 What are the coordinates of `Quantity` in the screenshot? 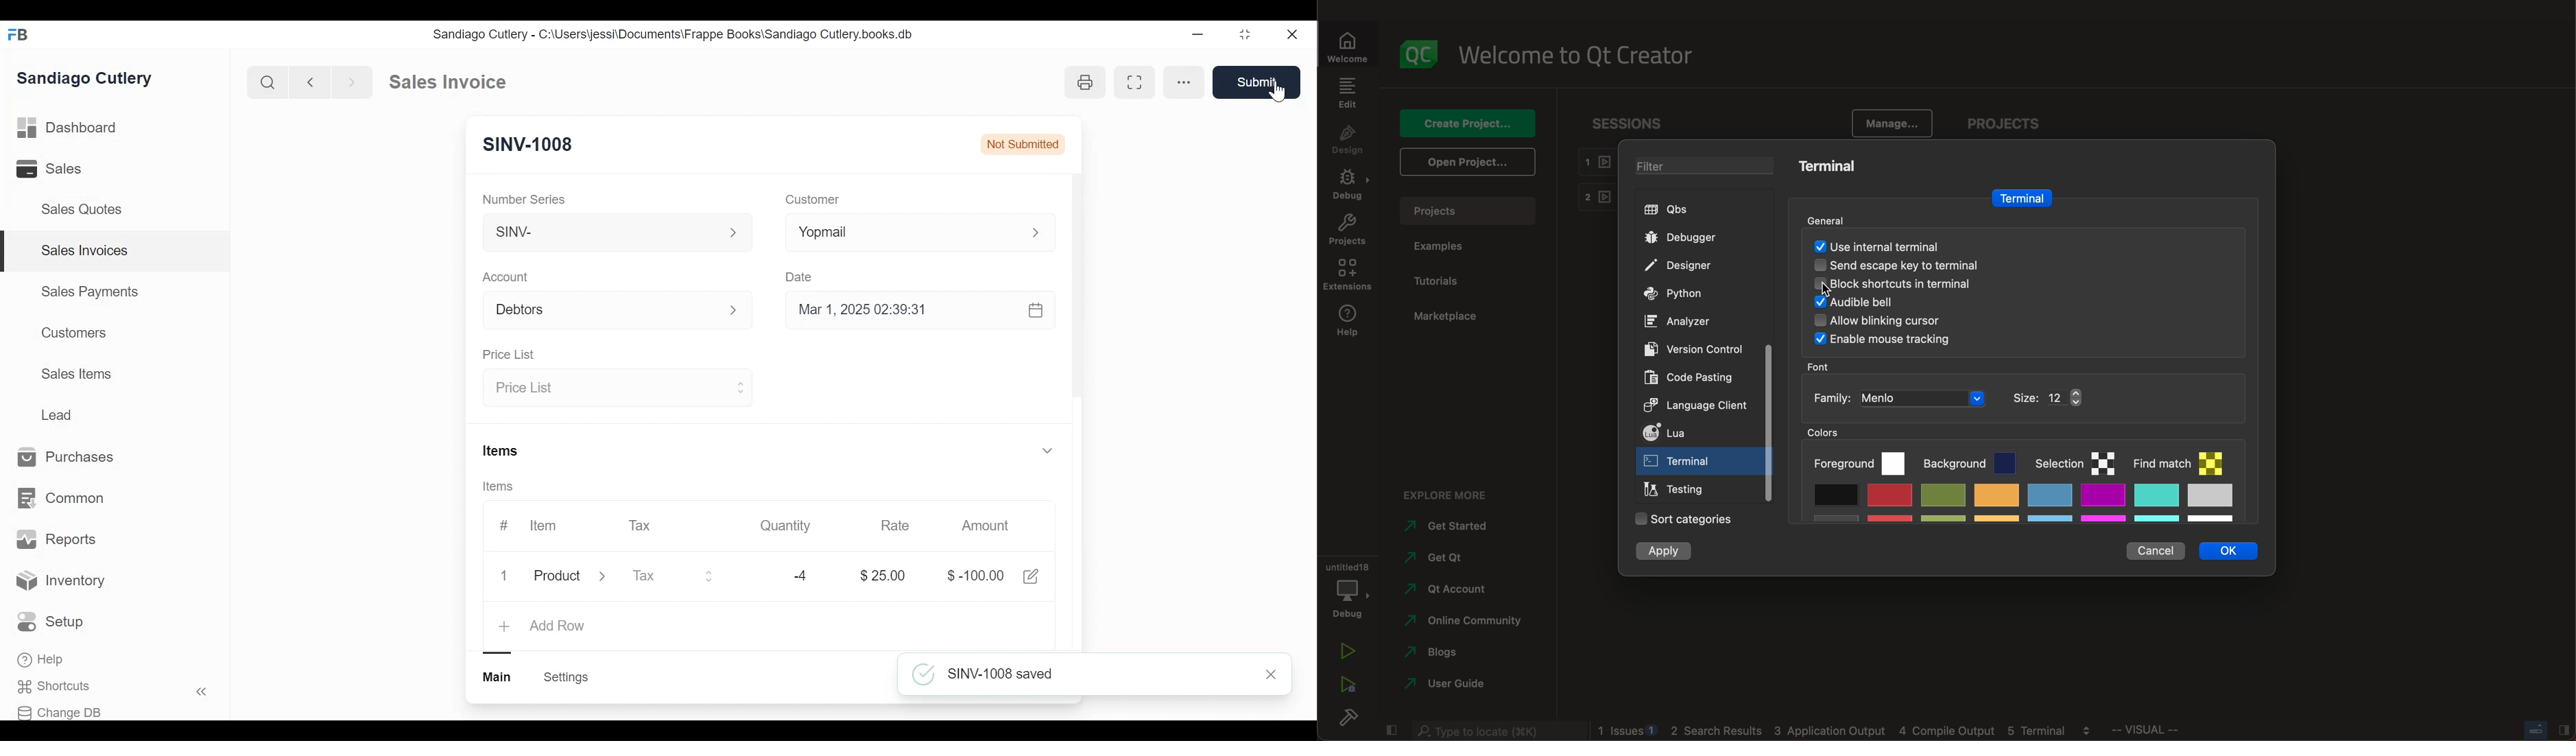 It's located at (787, 526).